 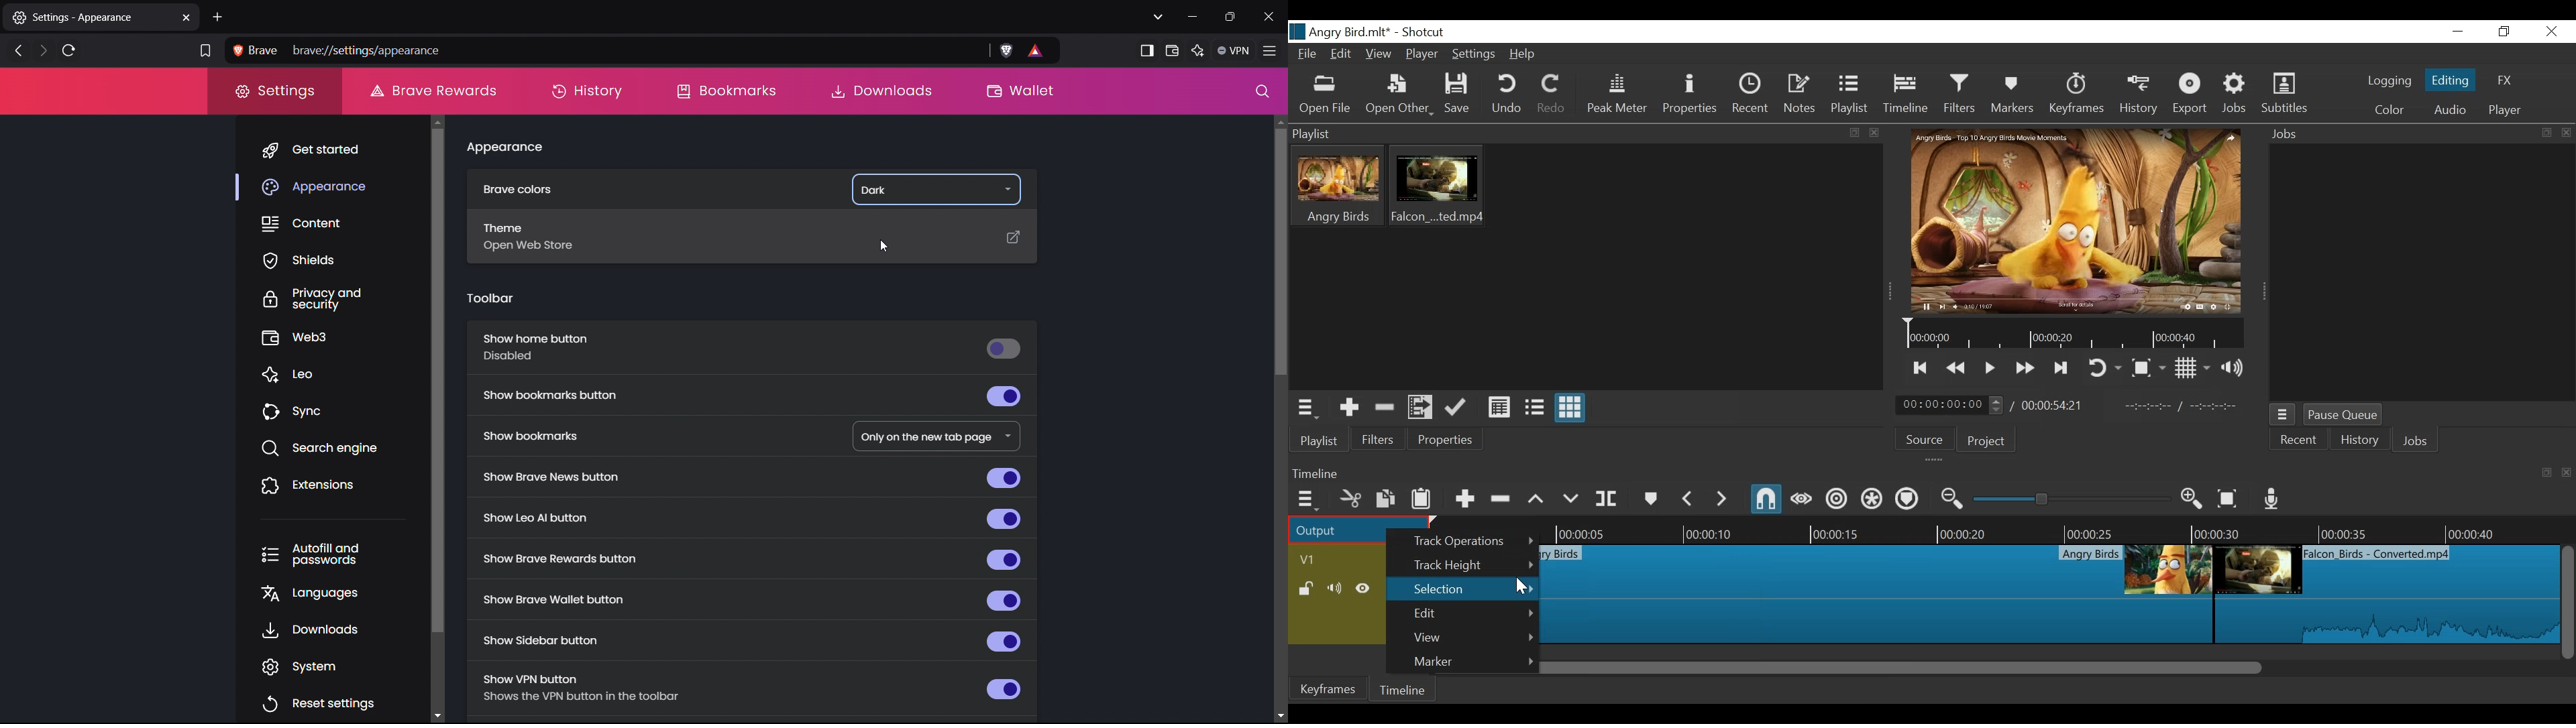 I want to click on Play backward quickly, so click(x=1957, y=369).